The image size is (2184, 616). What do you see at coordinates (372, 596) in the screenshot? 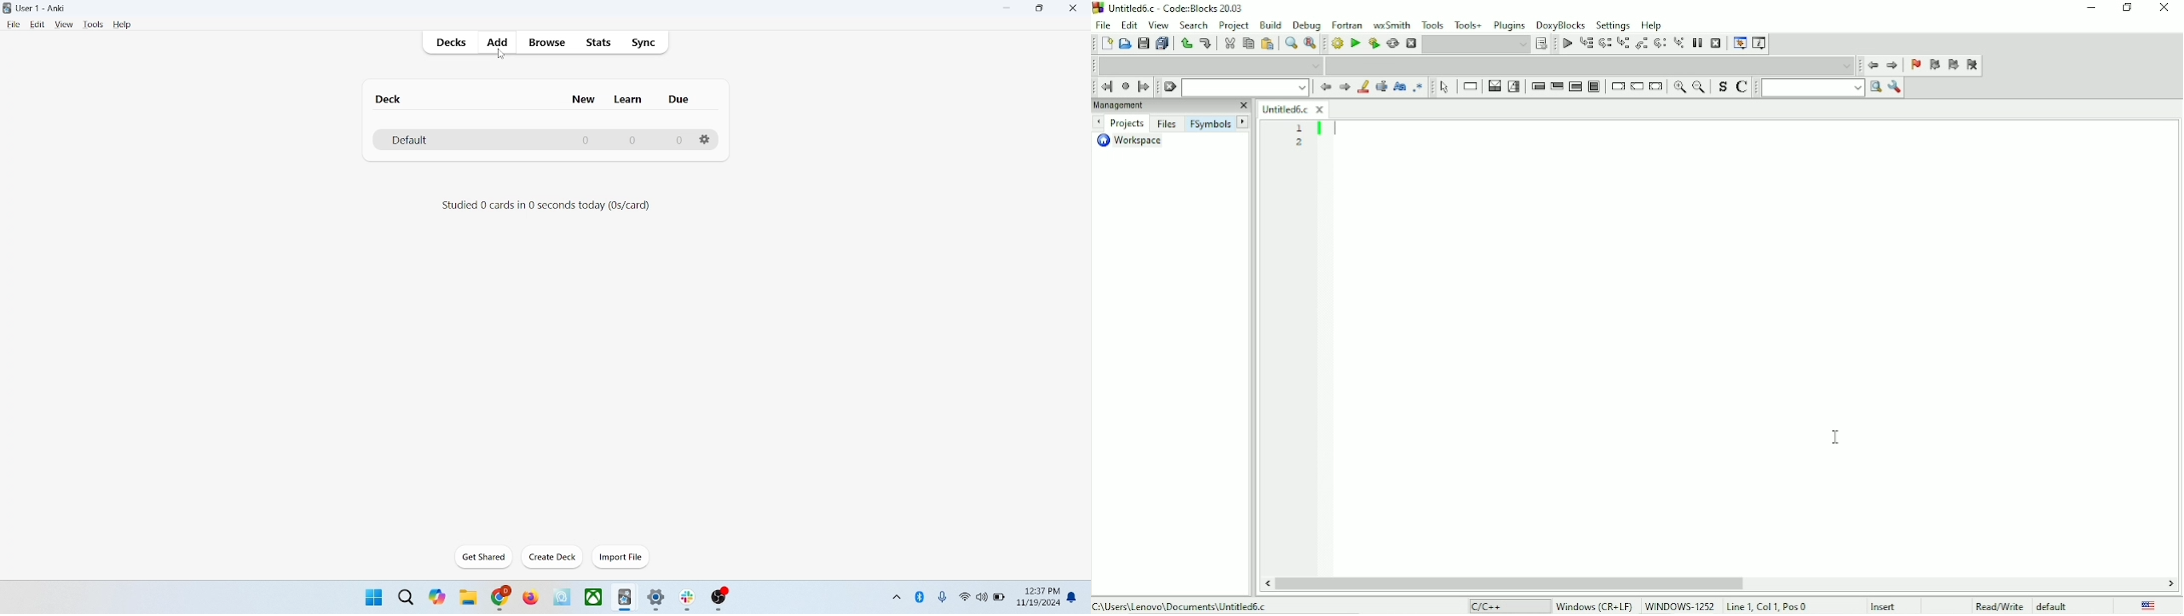
I see `window` at bounding box center [372, 596].